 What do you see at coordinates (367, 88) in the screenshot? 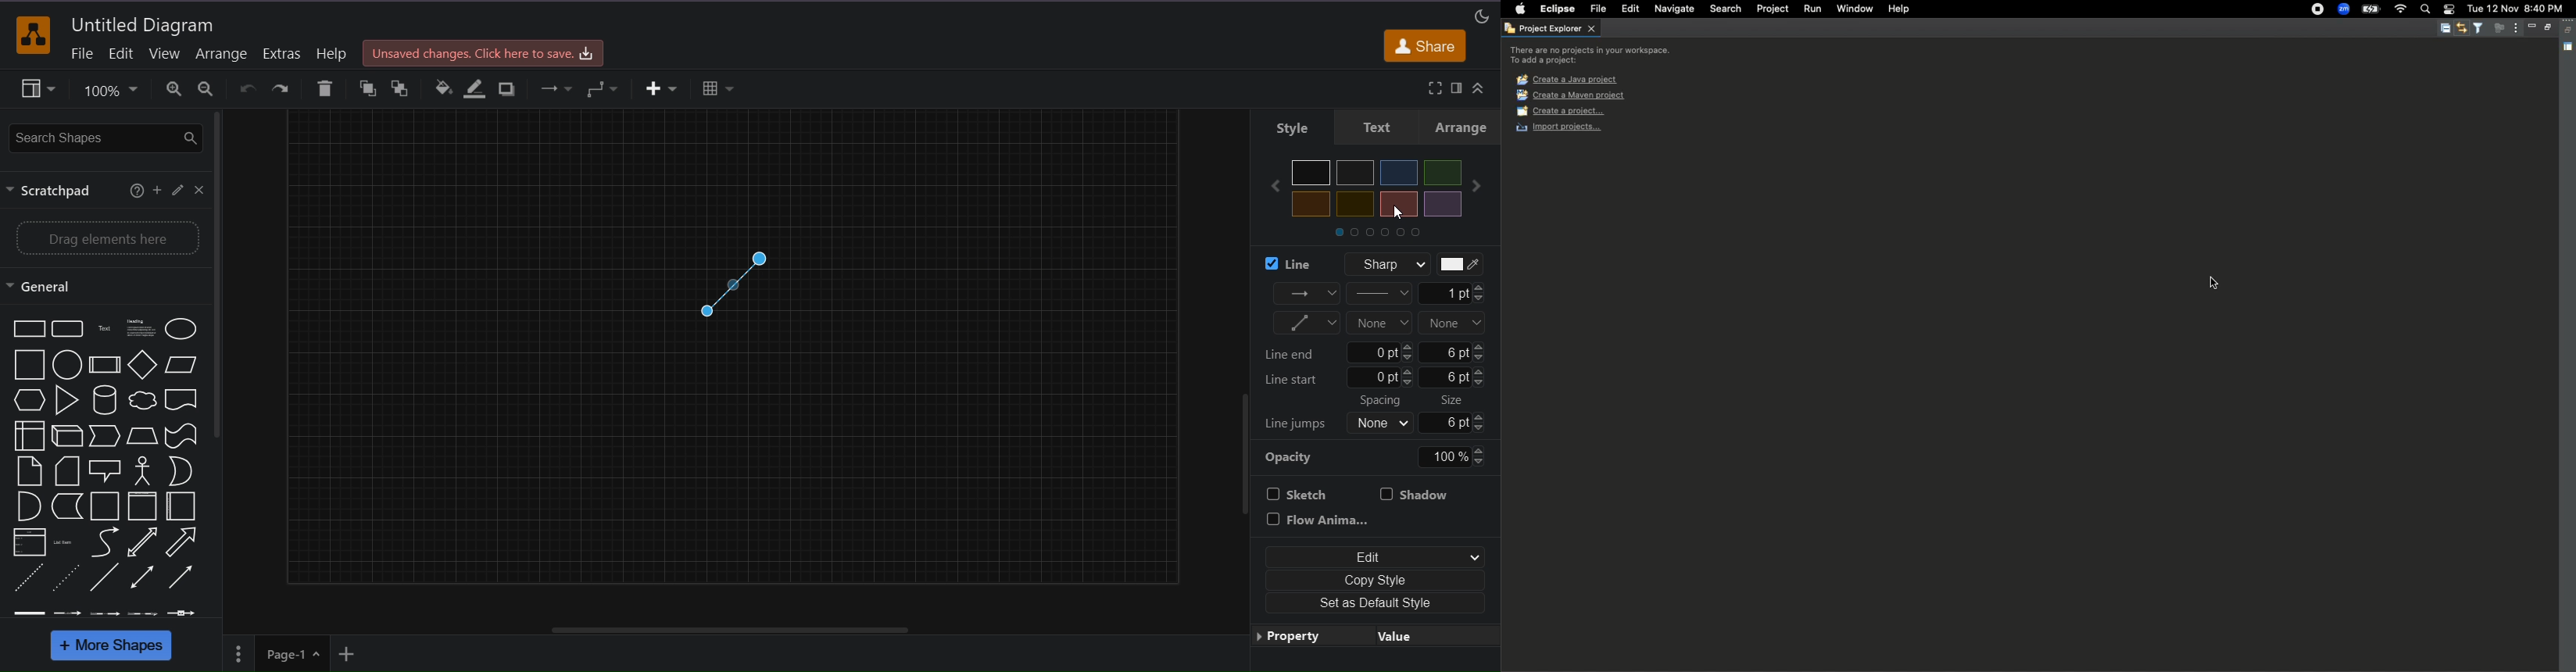
I see `to front` at bounding box center [367, 88].